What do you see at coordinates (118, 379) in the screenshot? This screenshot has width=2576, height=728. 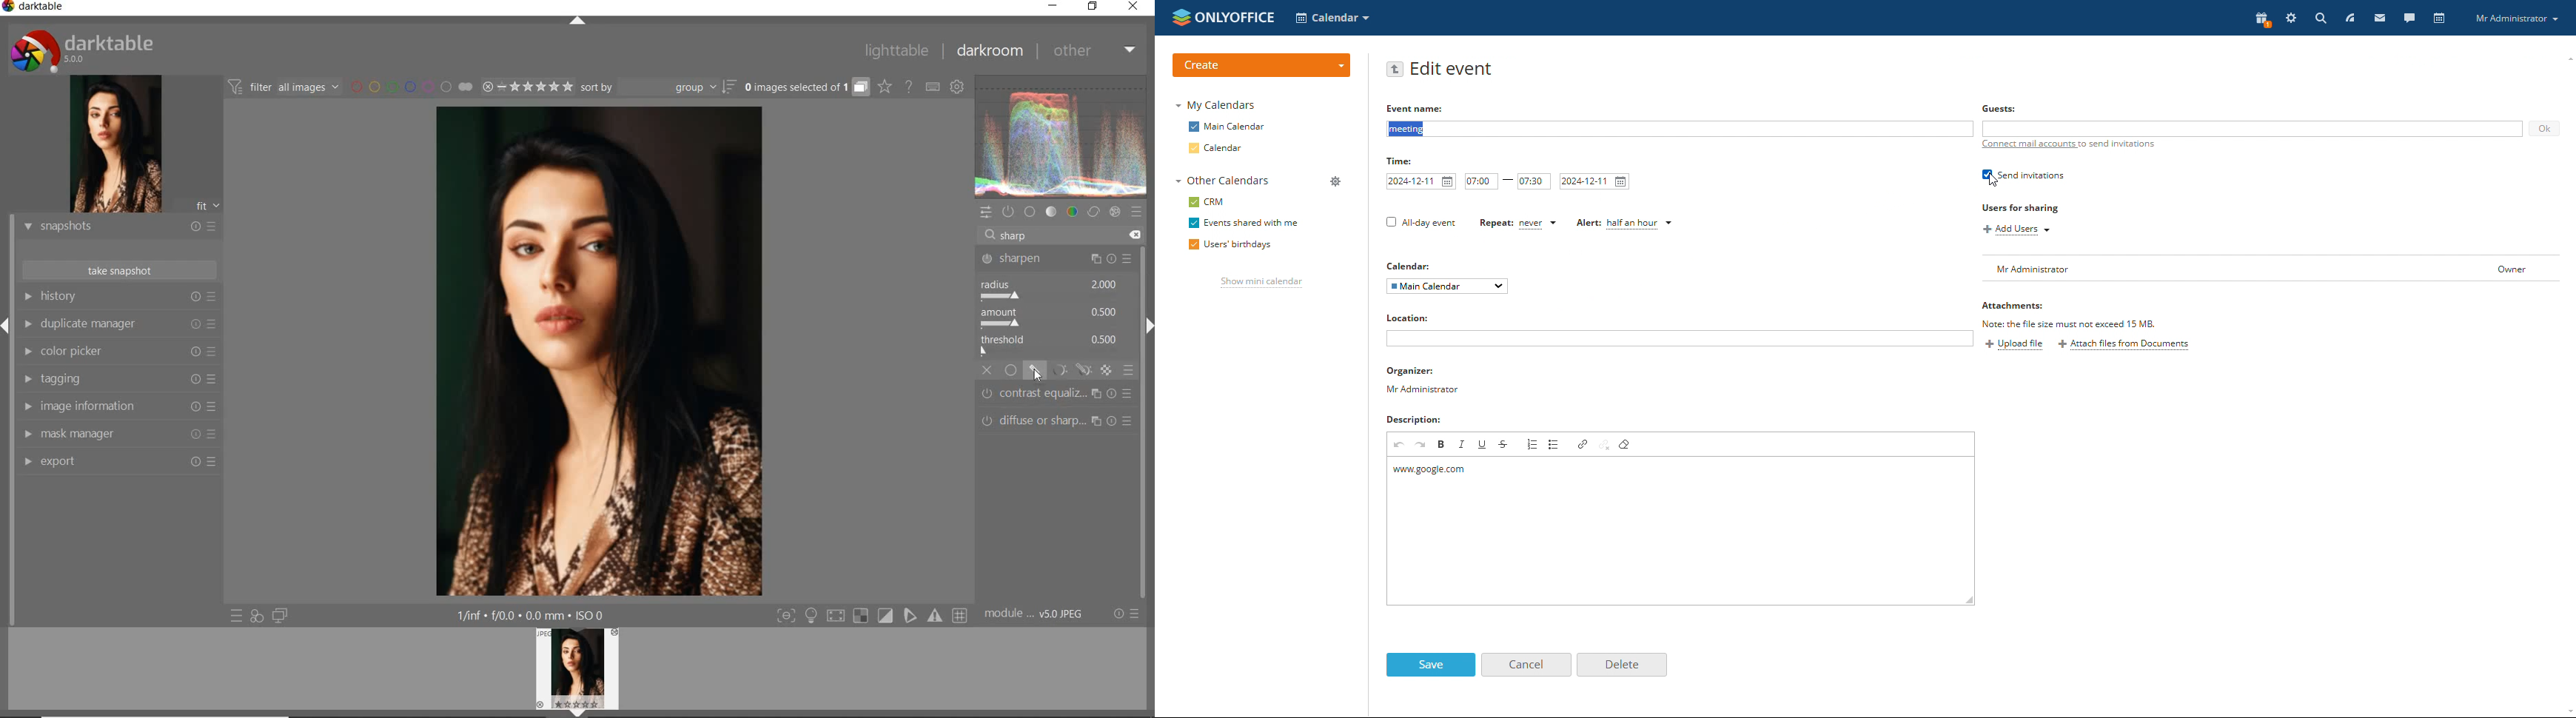 I see `tagging` at bounding box center [118, 379].